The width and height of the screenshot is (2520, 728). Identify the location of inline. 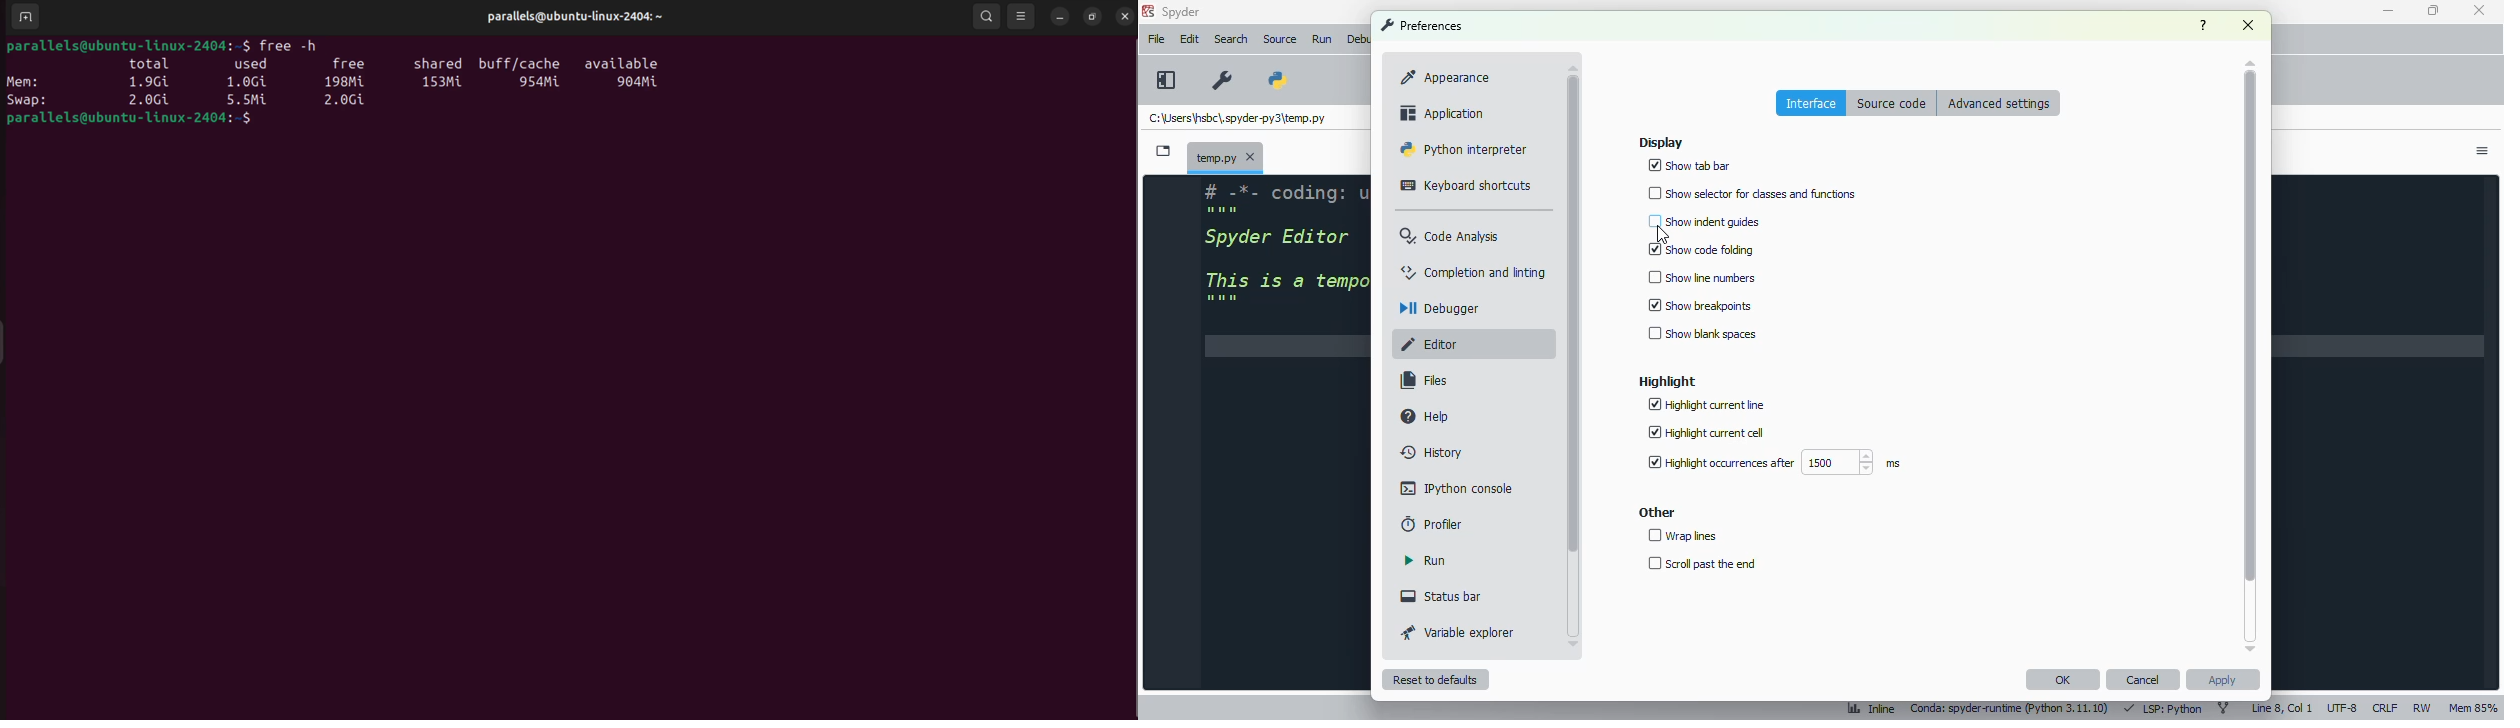
(1871, 709).